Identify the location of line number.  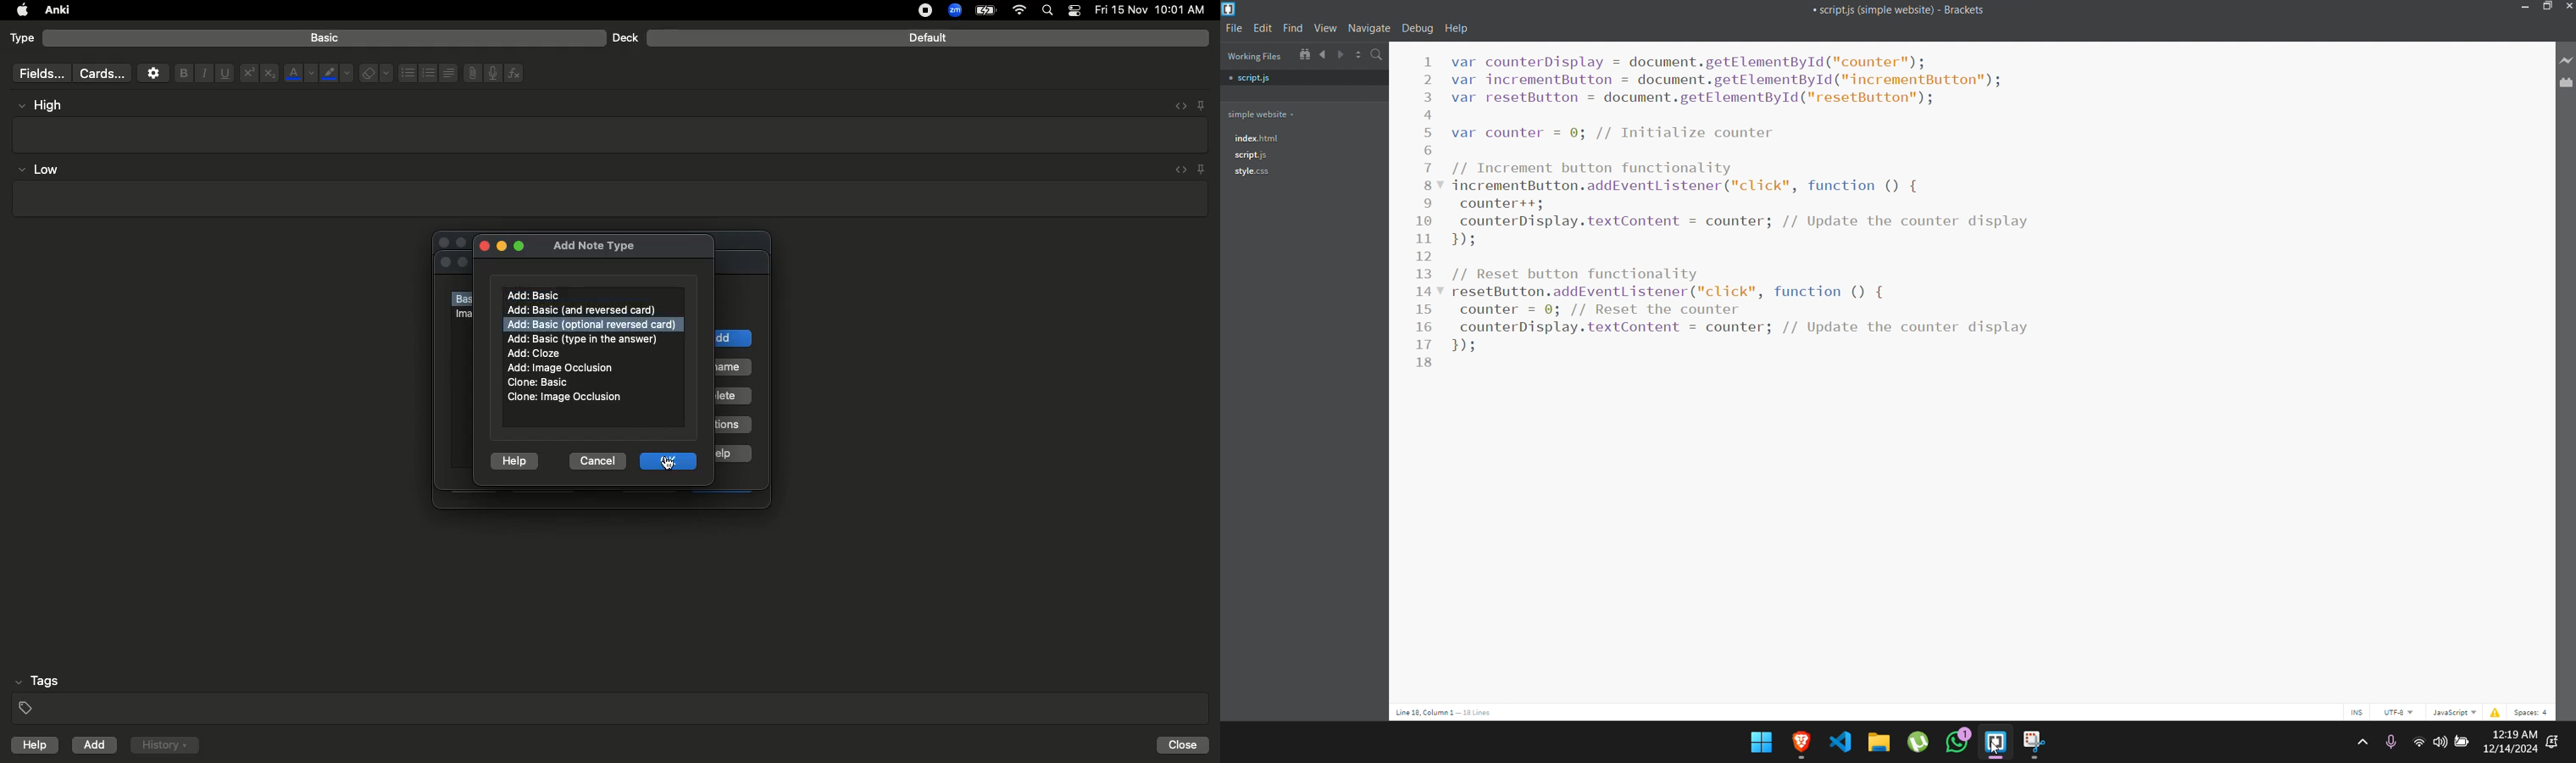
(1431, 223).